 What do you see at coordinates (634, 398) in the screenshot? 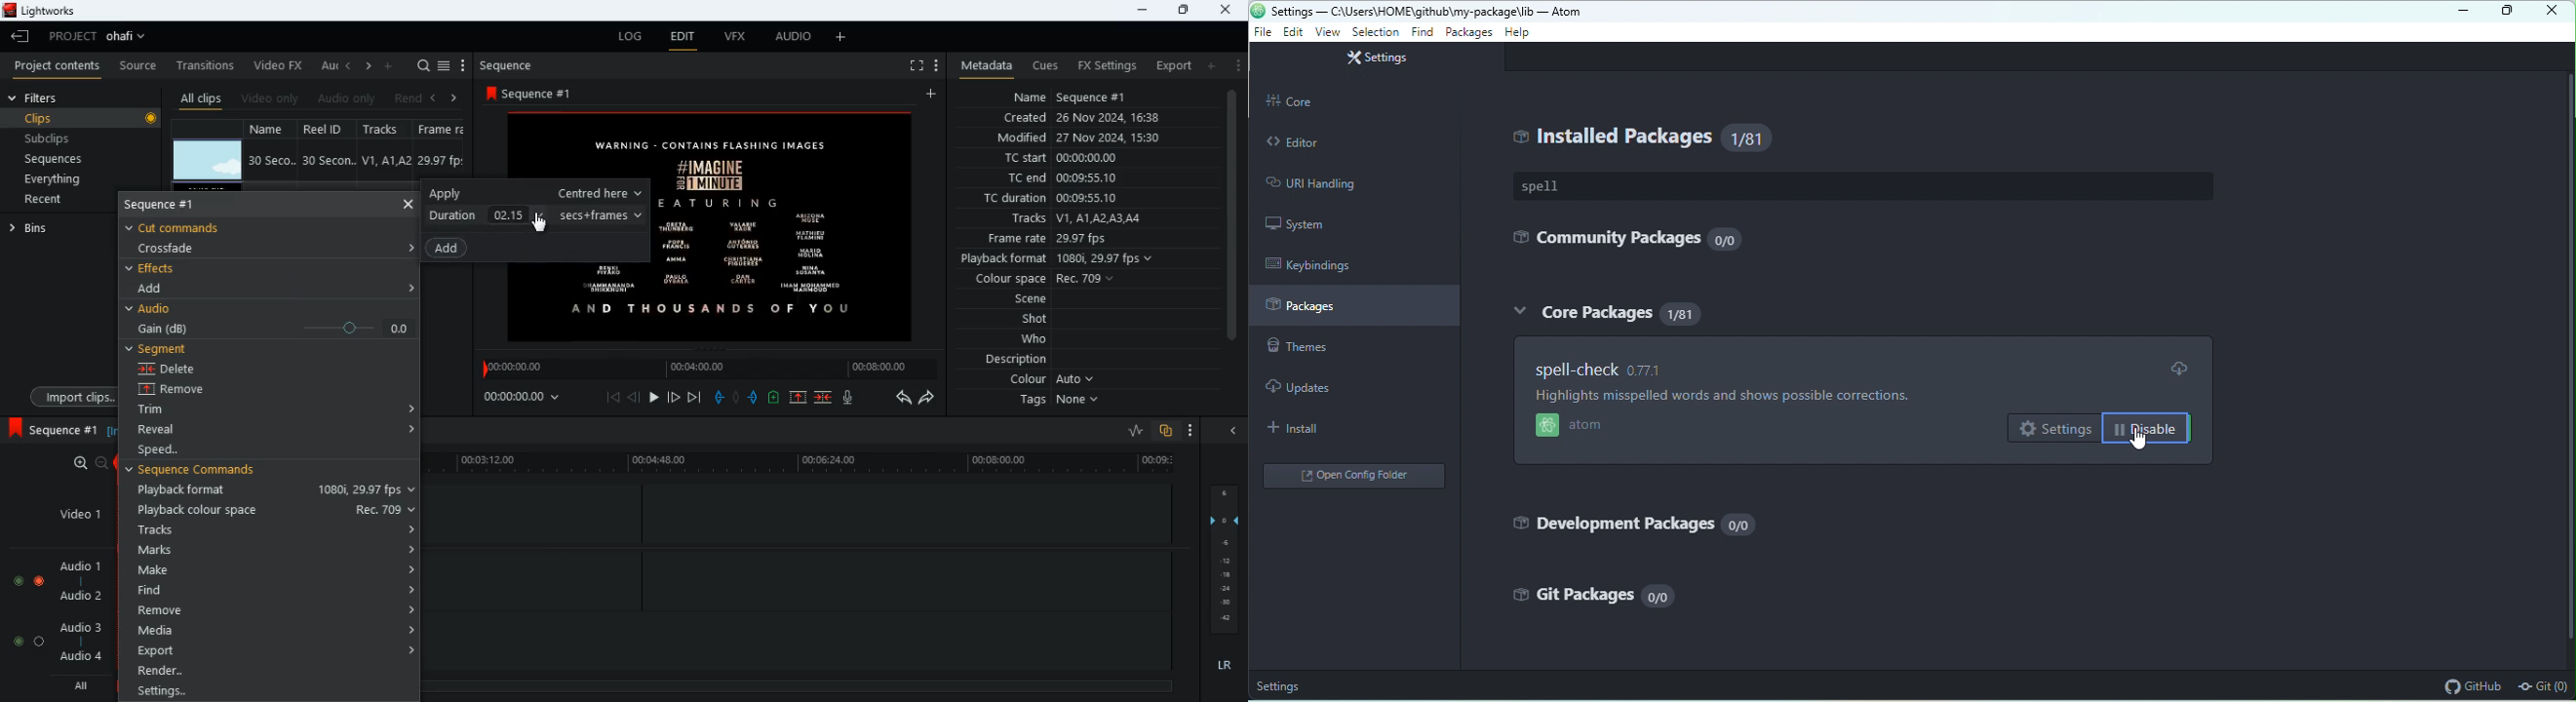
I see `back` at bounding box center [634, 398].